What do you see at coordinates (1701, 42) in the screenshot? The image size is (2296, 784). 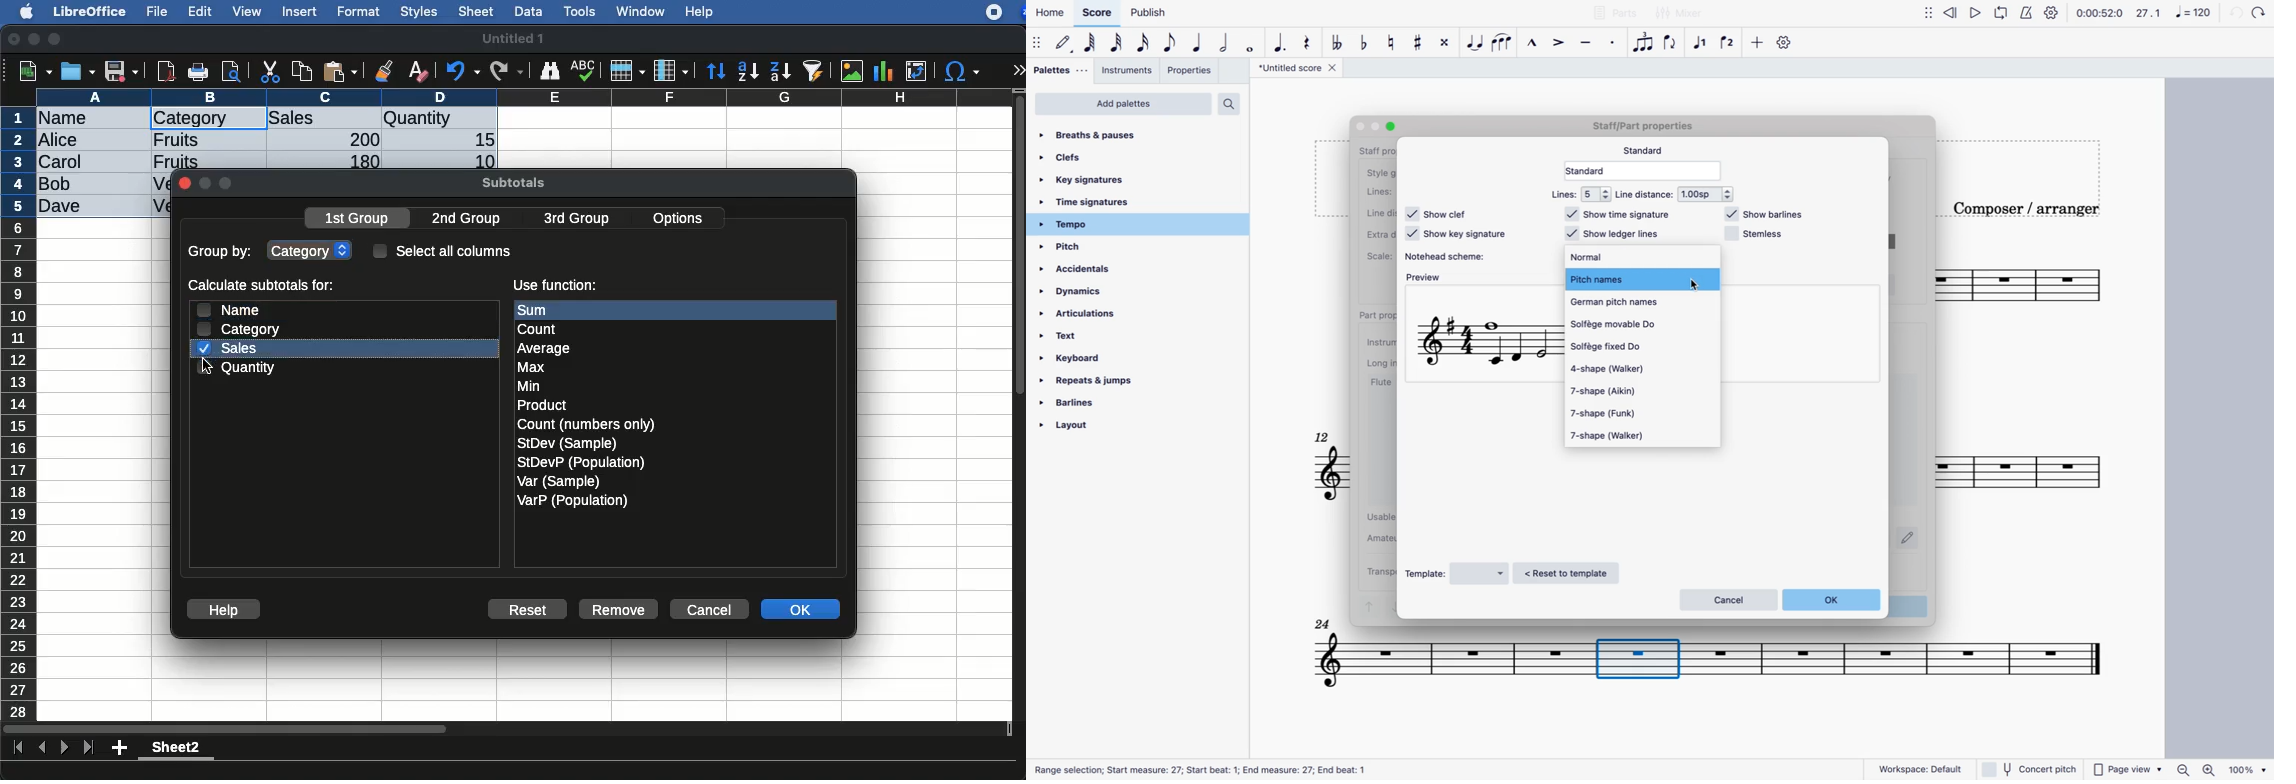 I see `voice 1` at bounding box center [1701, 42].